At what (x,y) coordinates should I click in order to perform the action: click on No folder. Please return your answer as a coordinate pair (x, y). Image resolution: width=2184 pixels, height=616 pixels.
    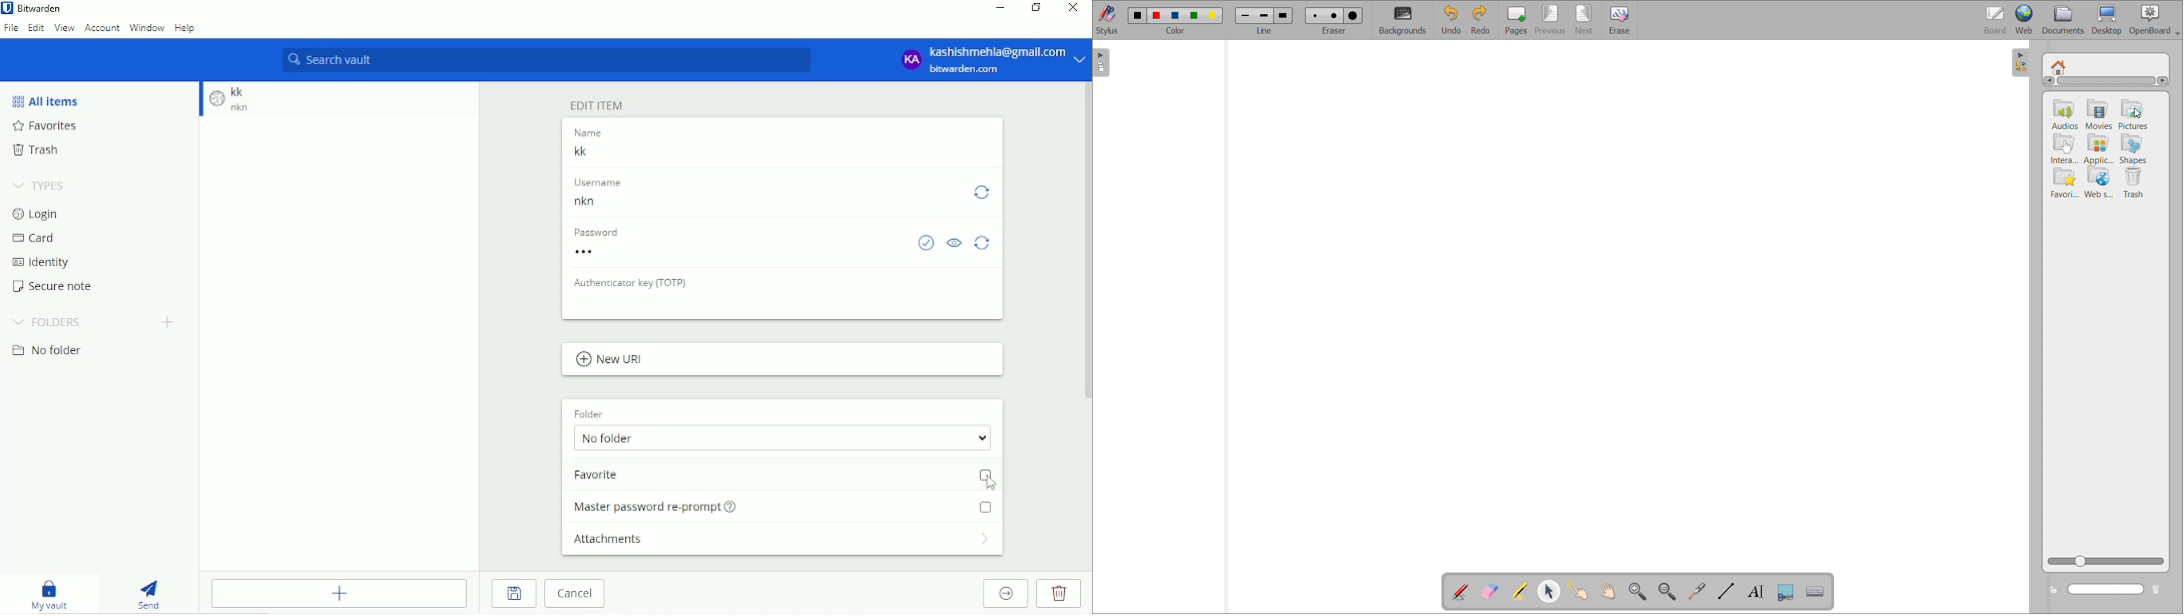
    Looking at the image, I should click on (783, 437).